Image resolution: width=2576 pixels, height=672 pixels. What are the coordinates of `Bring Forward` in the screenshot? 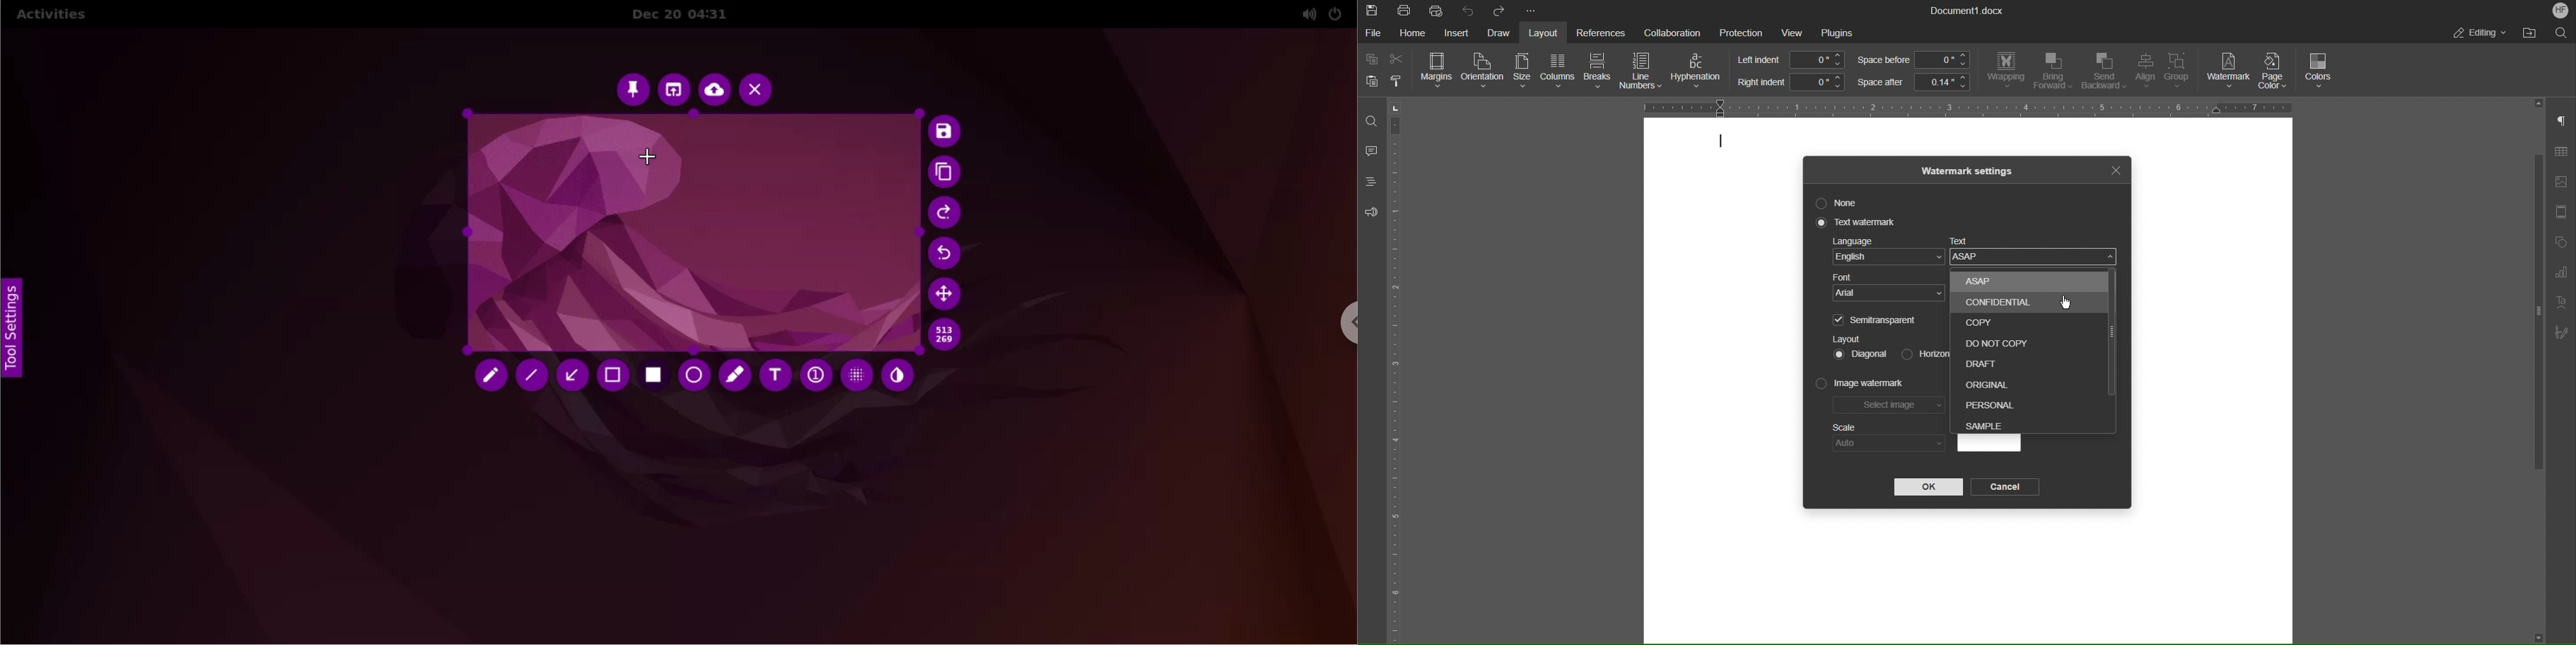 It's located at (2053, 71).